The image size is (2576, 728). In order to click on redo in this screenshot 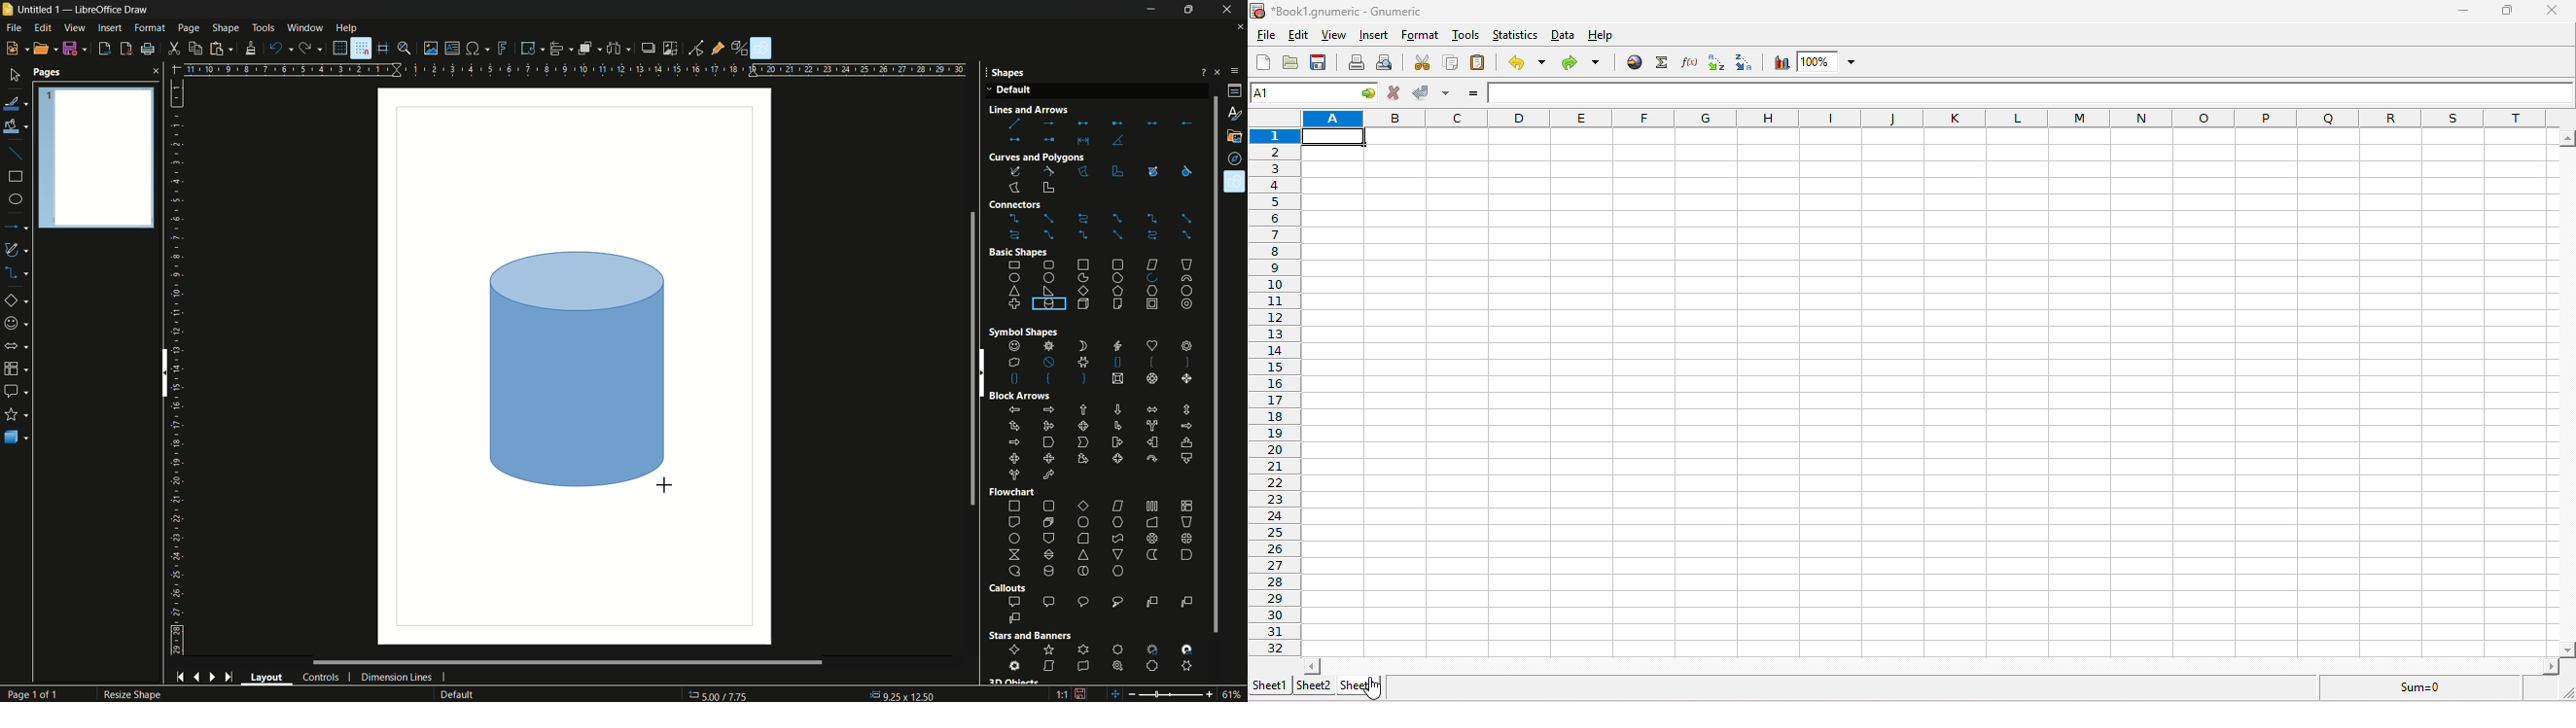, I will do `click(311, 47)`.